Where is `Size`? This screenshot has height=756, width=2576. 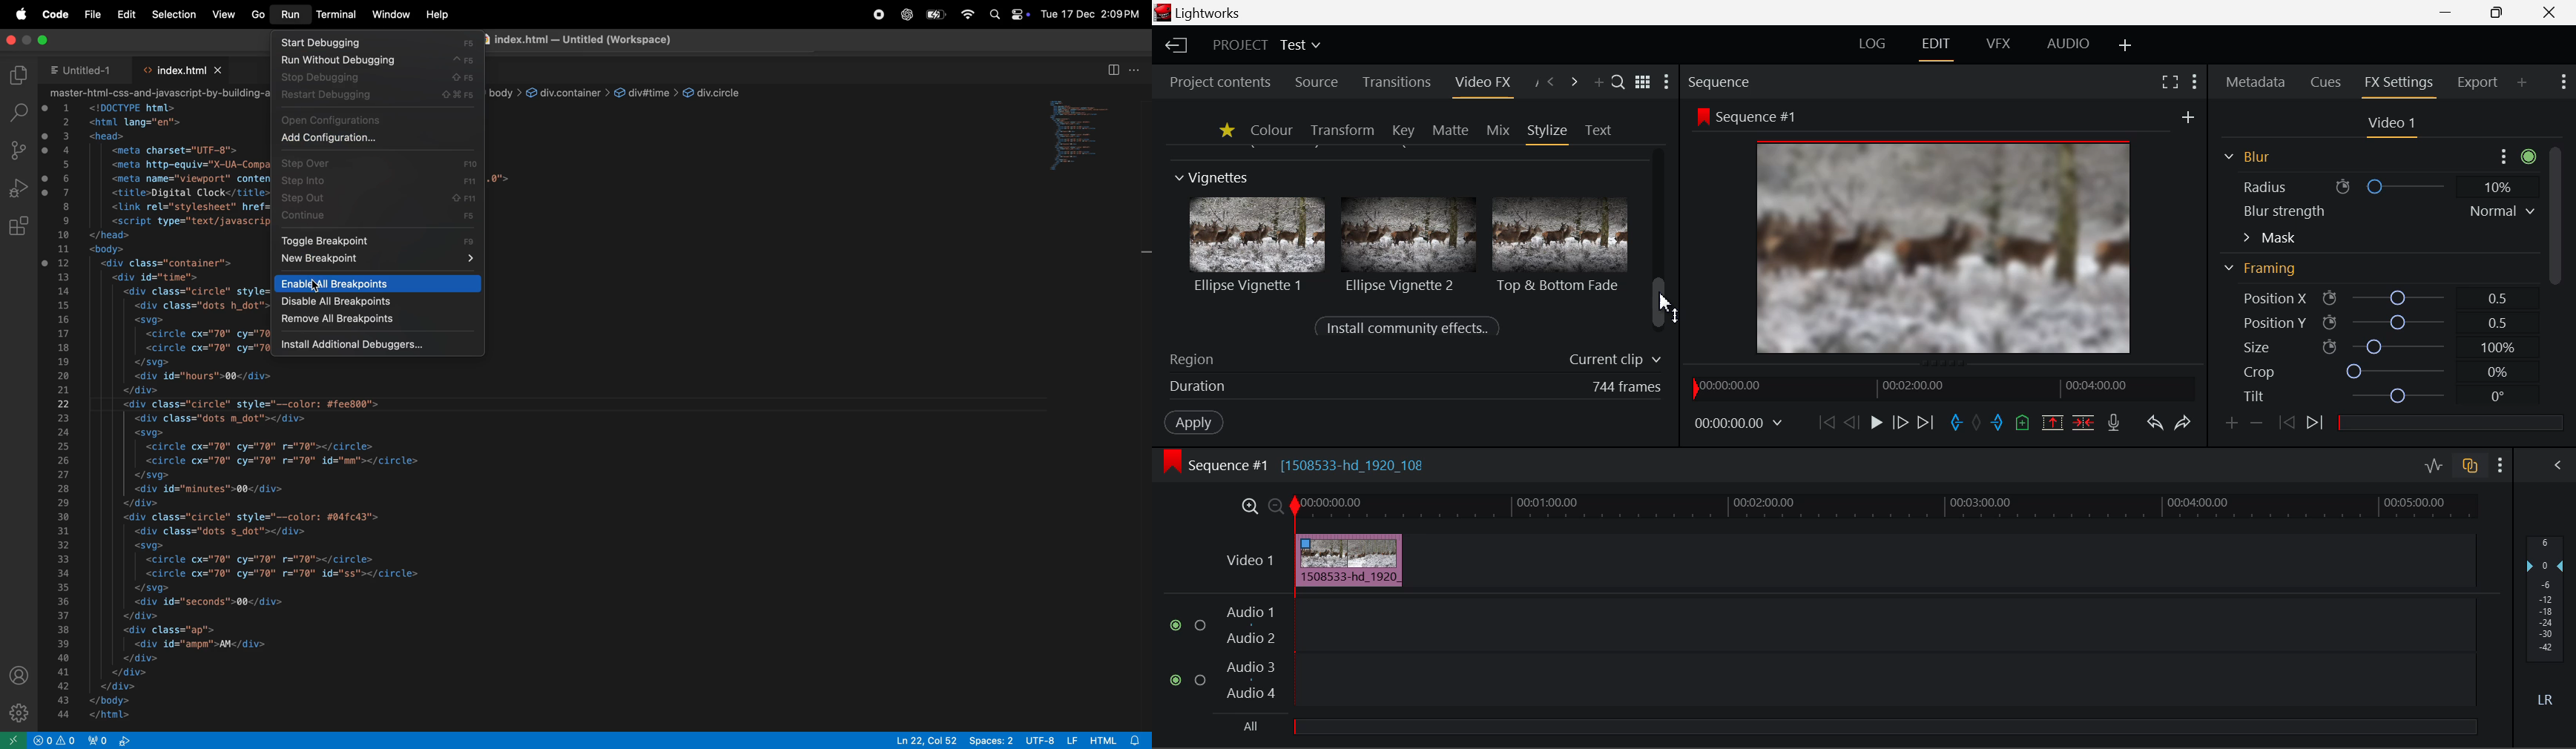 Size is located at coordinates (2375, 346).